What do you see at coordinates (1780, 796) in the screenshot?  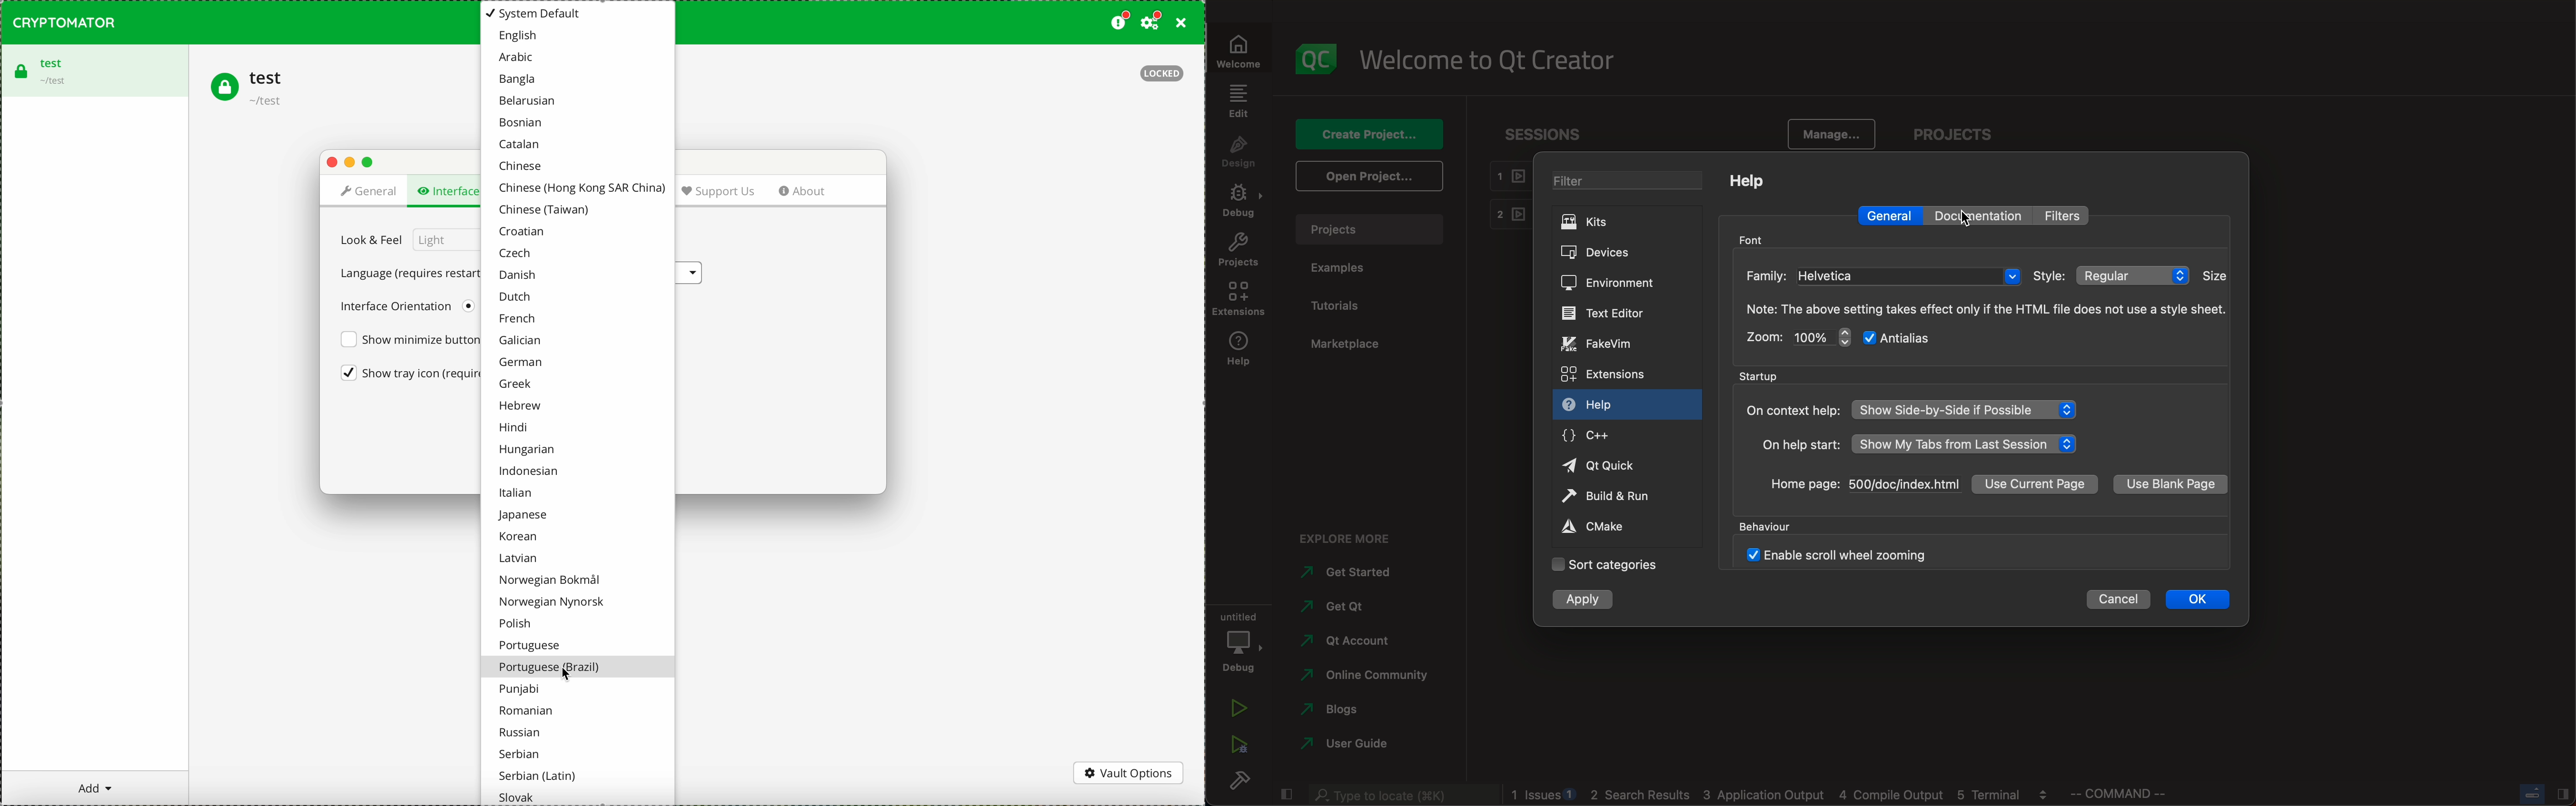 I see `blogs` at bounding box center [1780, 796].